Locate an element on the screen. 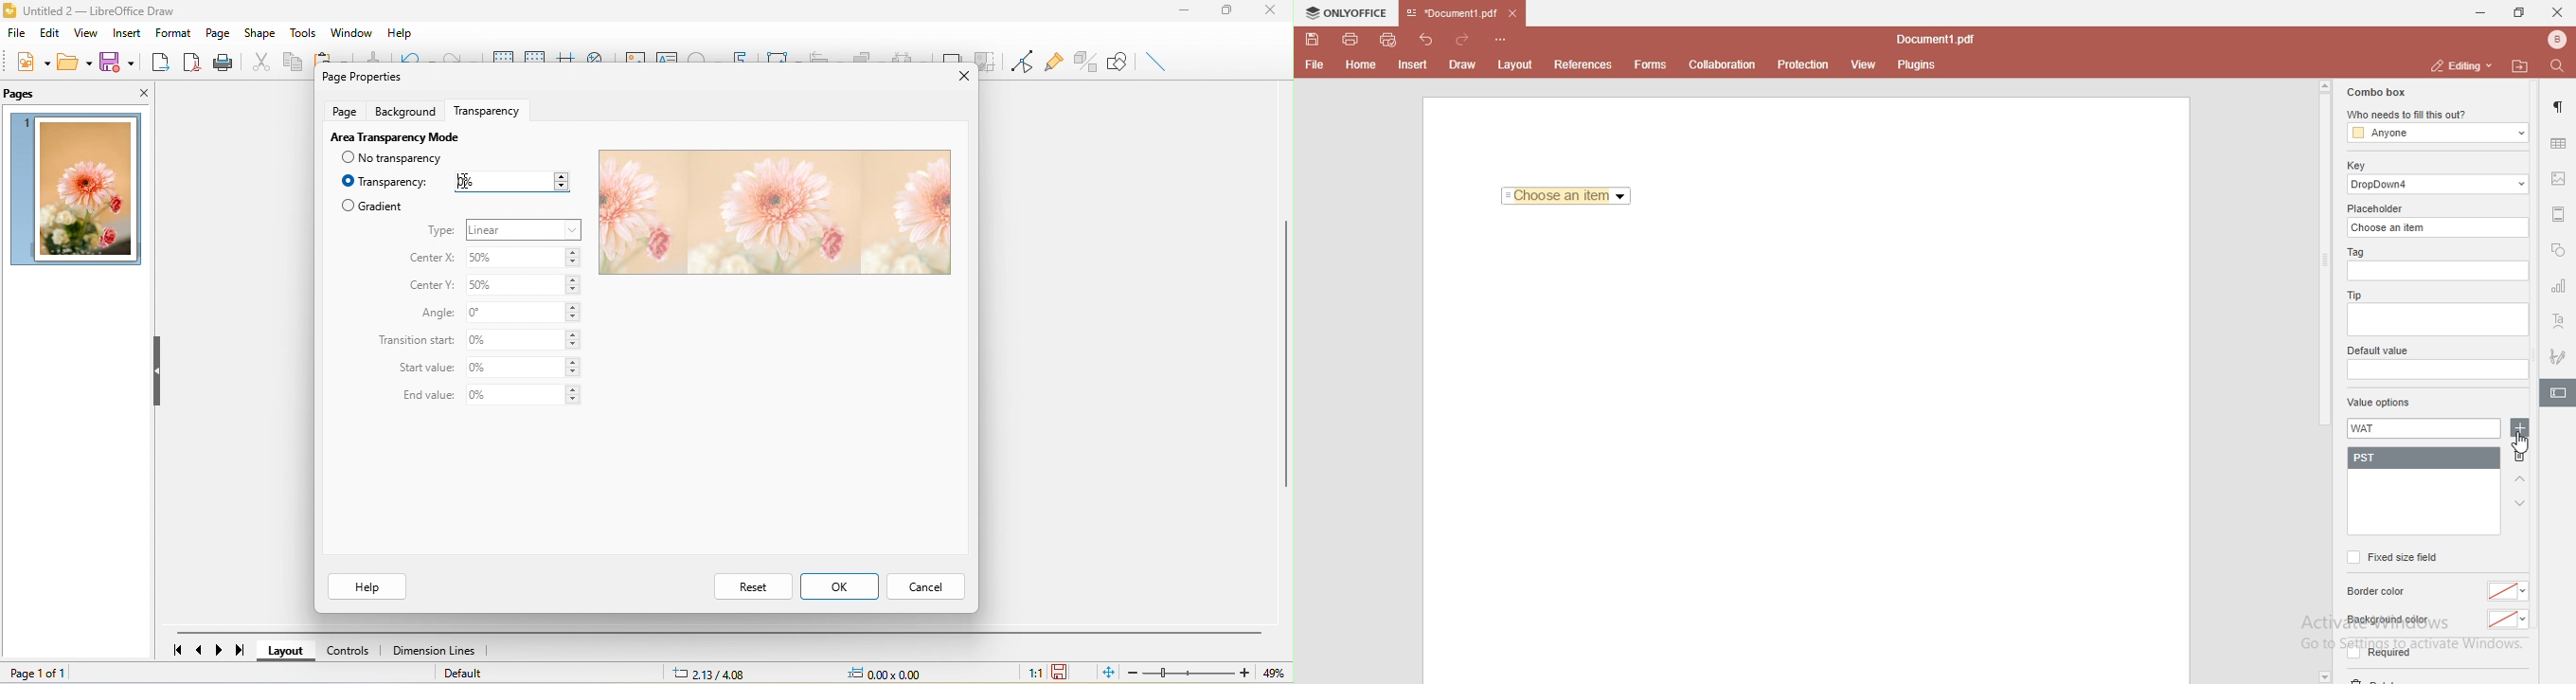 This screenshot has width=2576, height=700. center y is located at coordinates (434, 286).